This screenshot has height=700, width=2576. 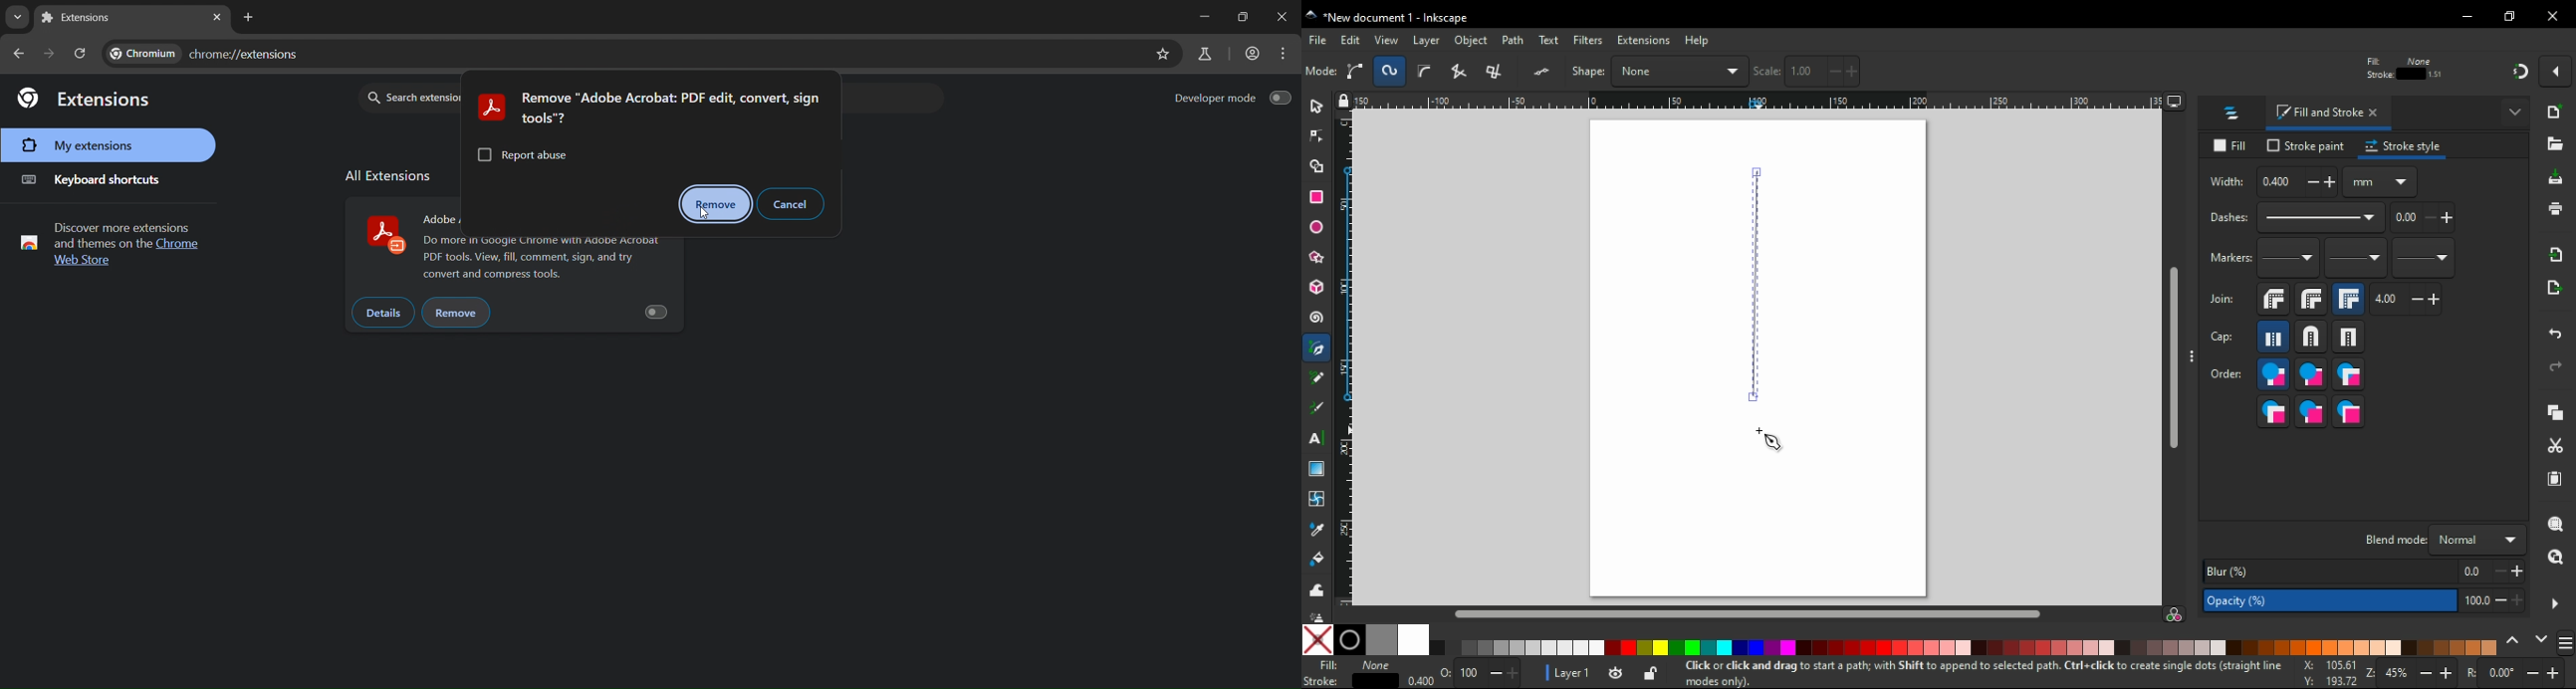 I want to click on blend mode Normal, so click(x=2442, y=539).